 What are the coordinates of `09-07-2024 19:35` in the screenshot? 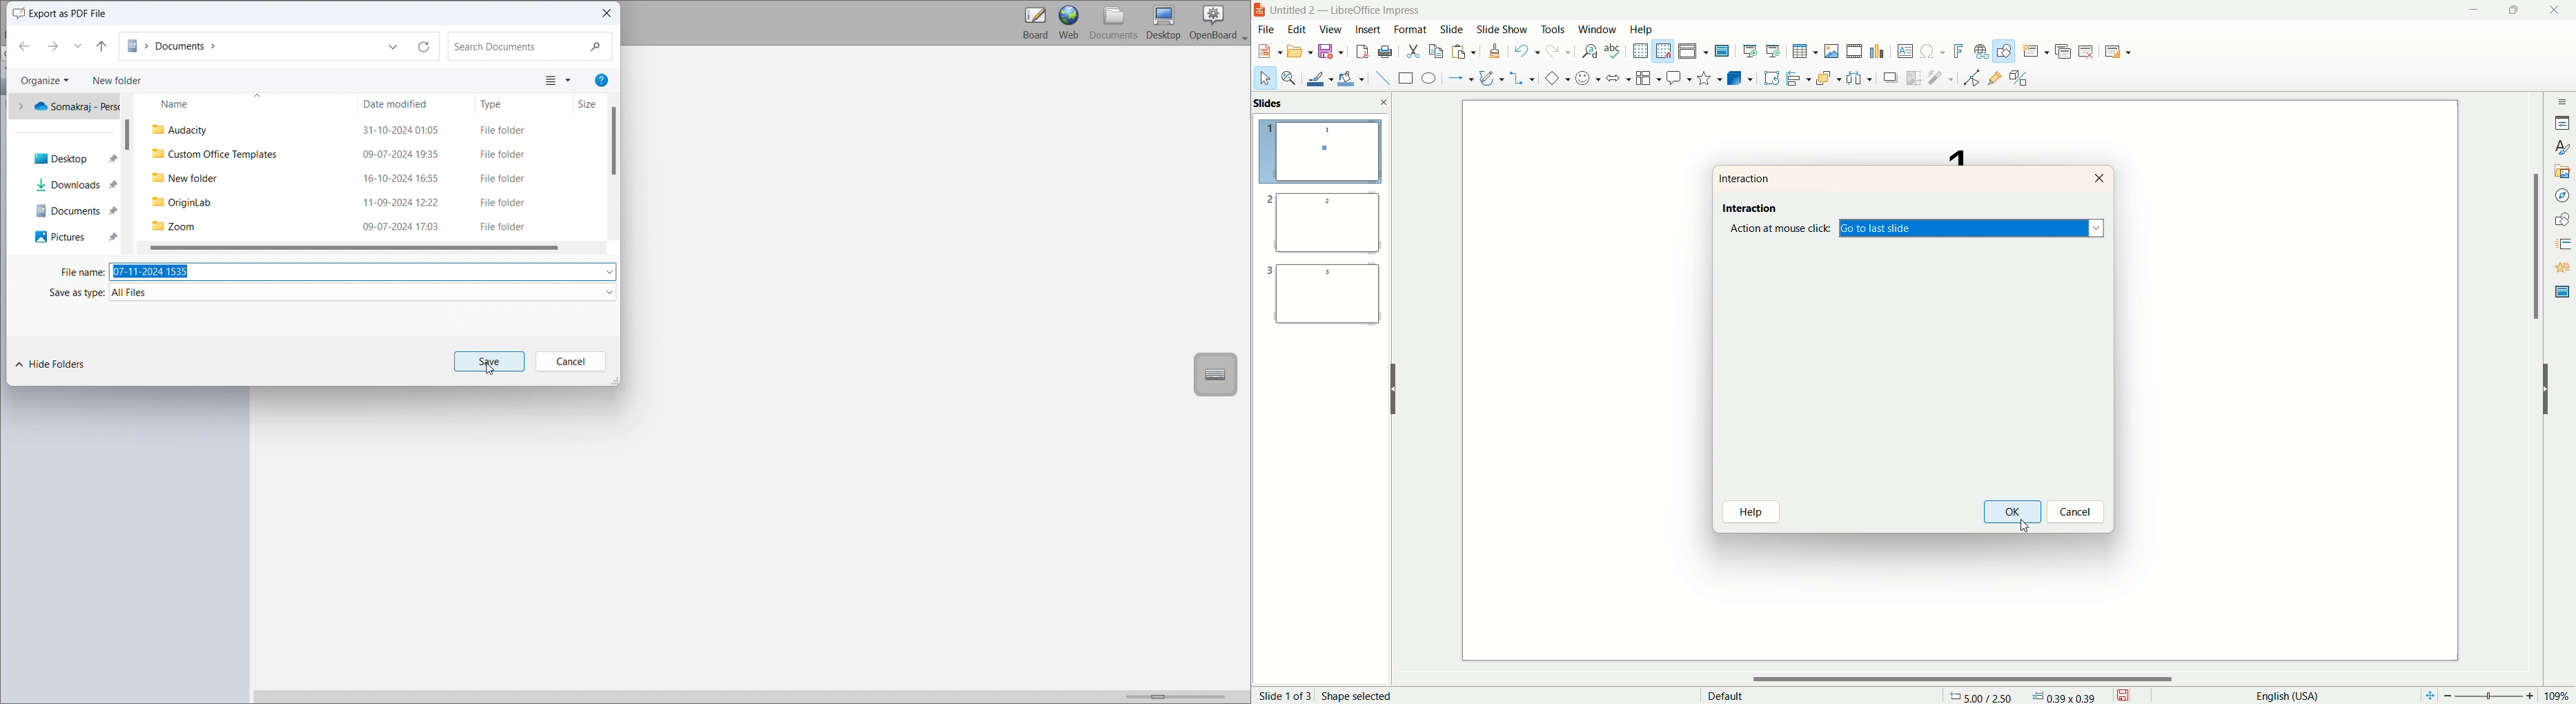 It's located at (405, 155).